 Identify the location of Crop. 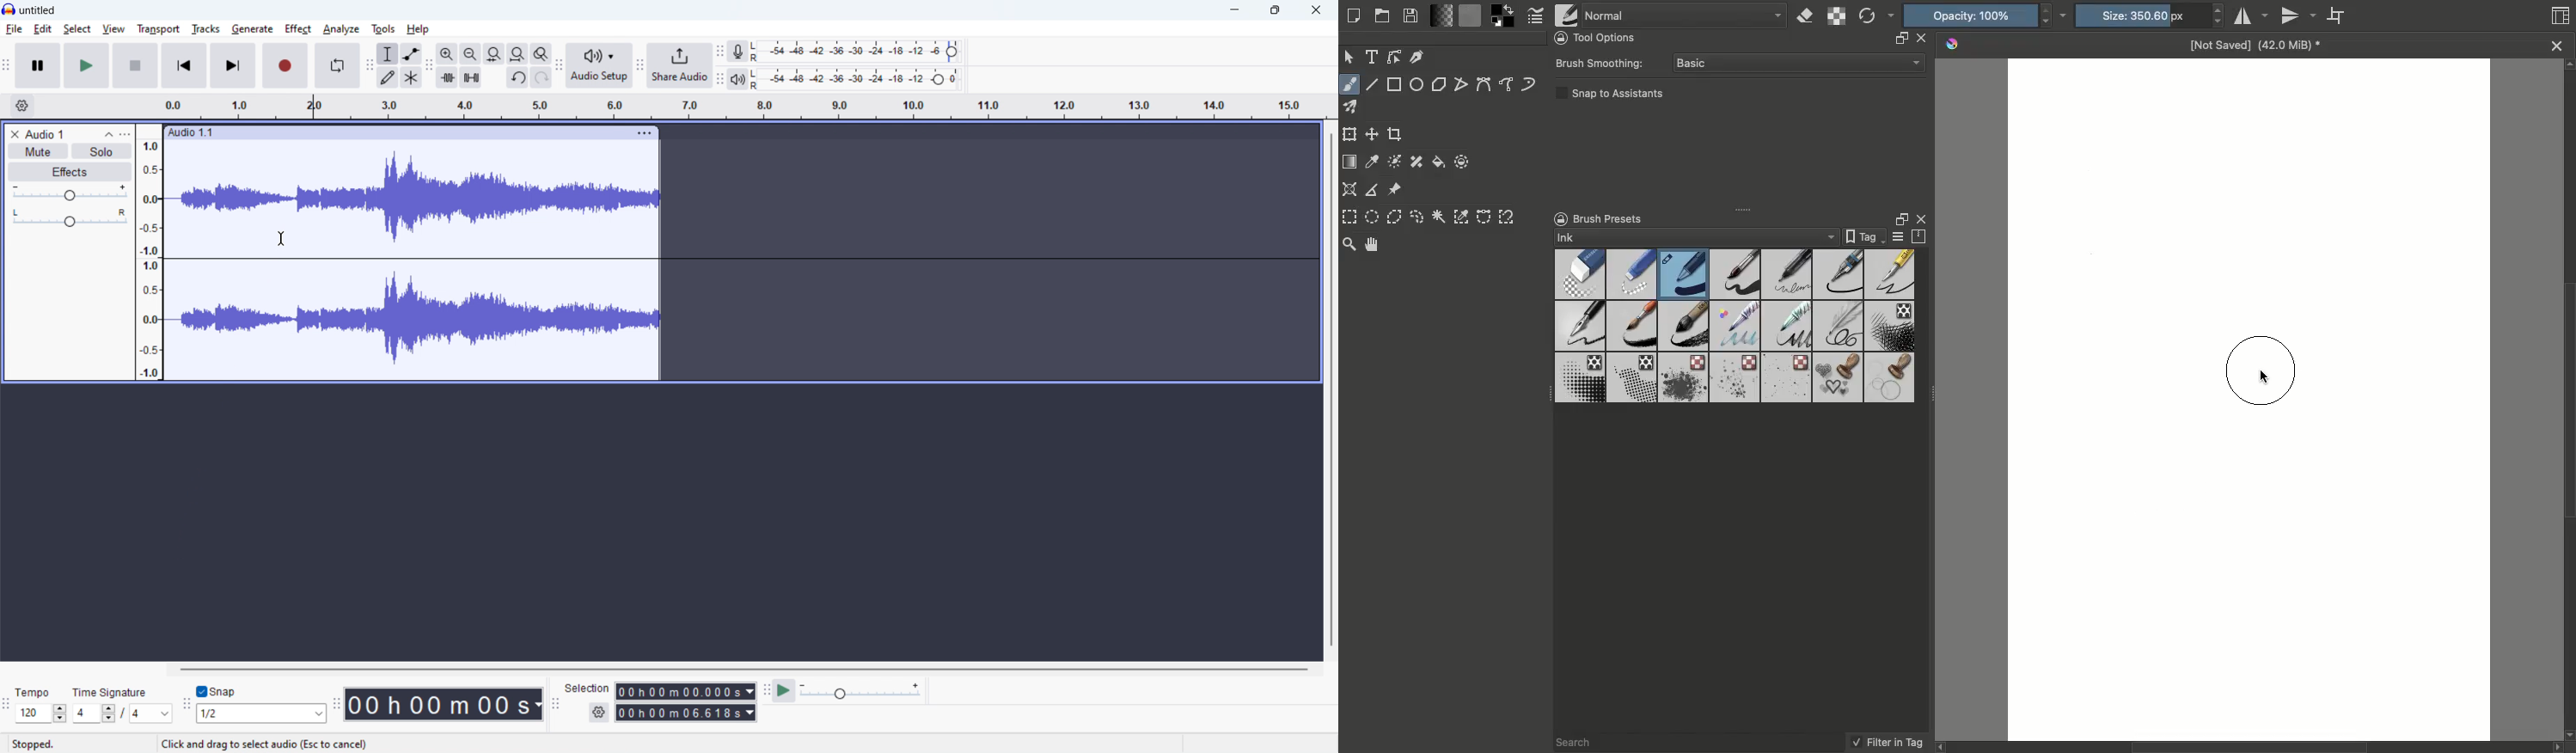
(1396, 134).